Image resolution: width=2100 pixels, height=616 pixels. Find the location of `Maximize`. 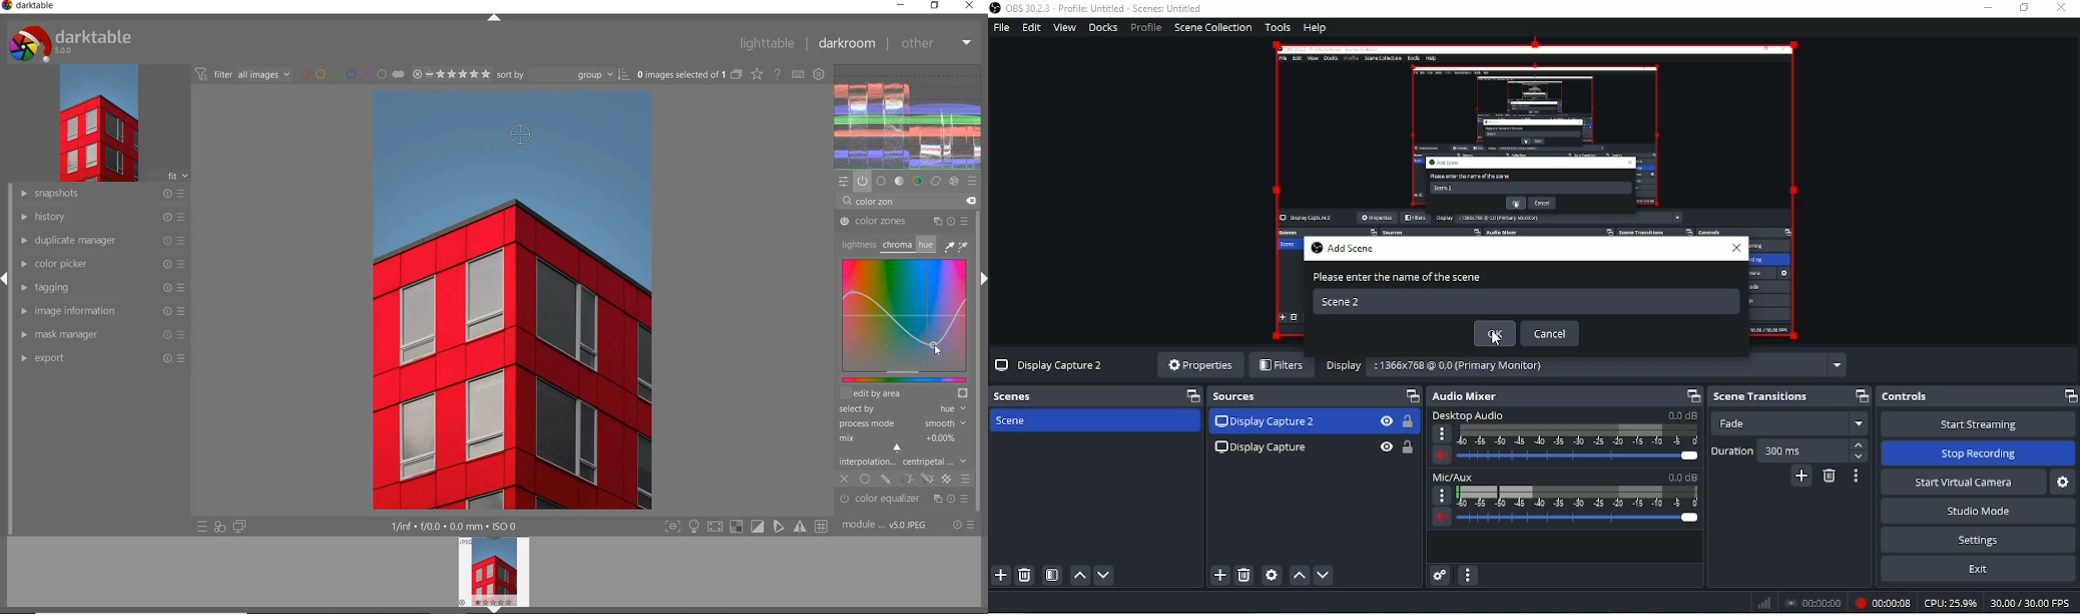

Maximize is located at coordinates (2069, 399).